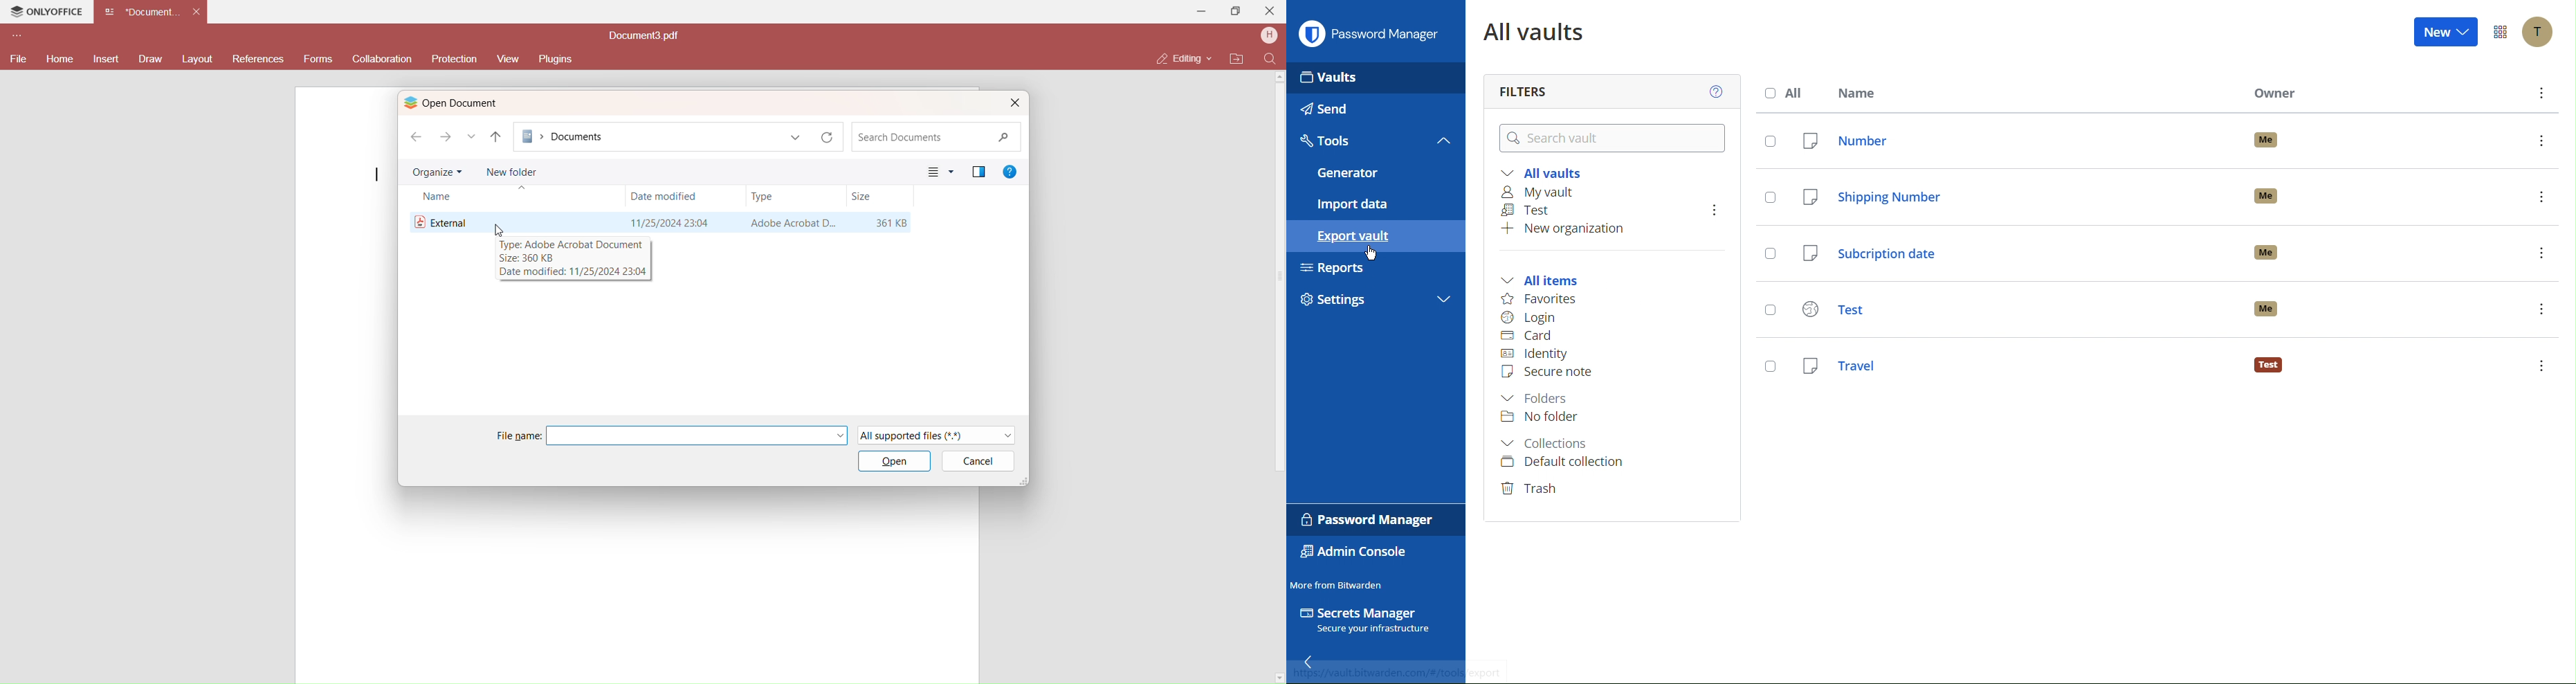 The height and width of the screenshot is (700, 2576). Describe the element at coordinates (108, 60) in the screenshot. I see `Insert` at that location.